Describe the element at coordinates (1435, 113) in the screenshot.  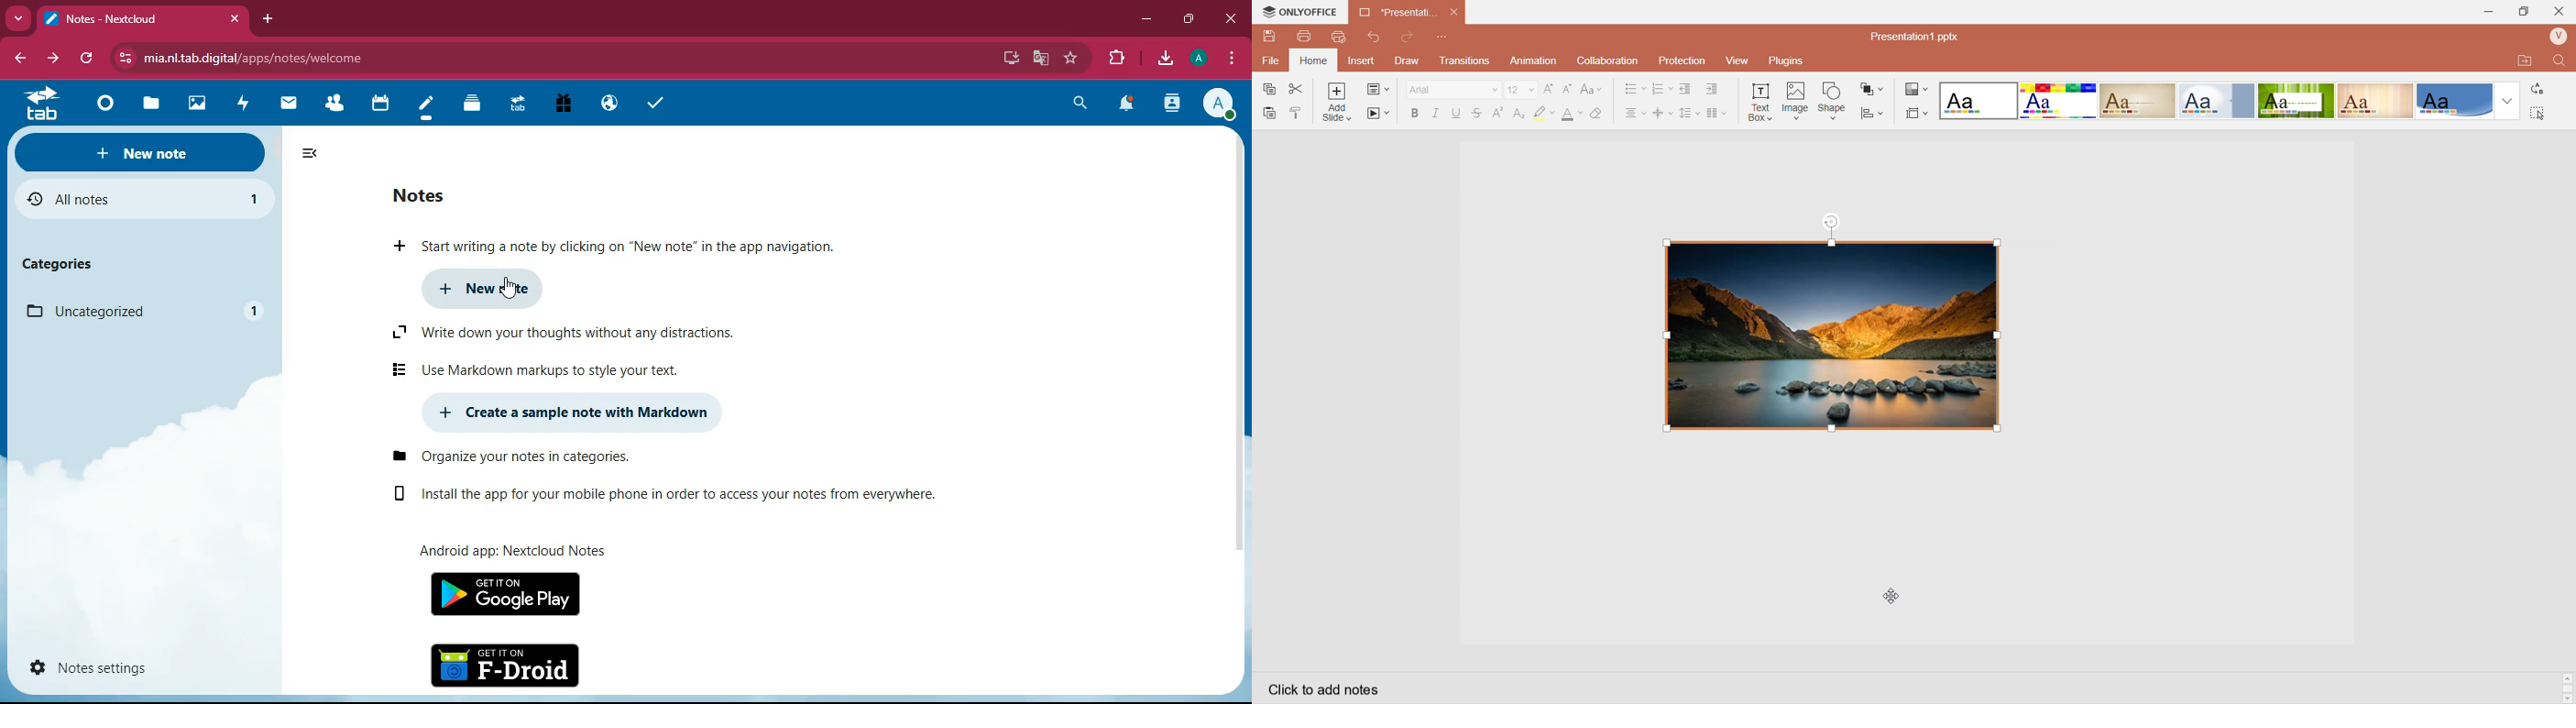
I see `Italec` at that location.